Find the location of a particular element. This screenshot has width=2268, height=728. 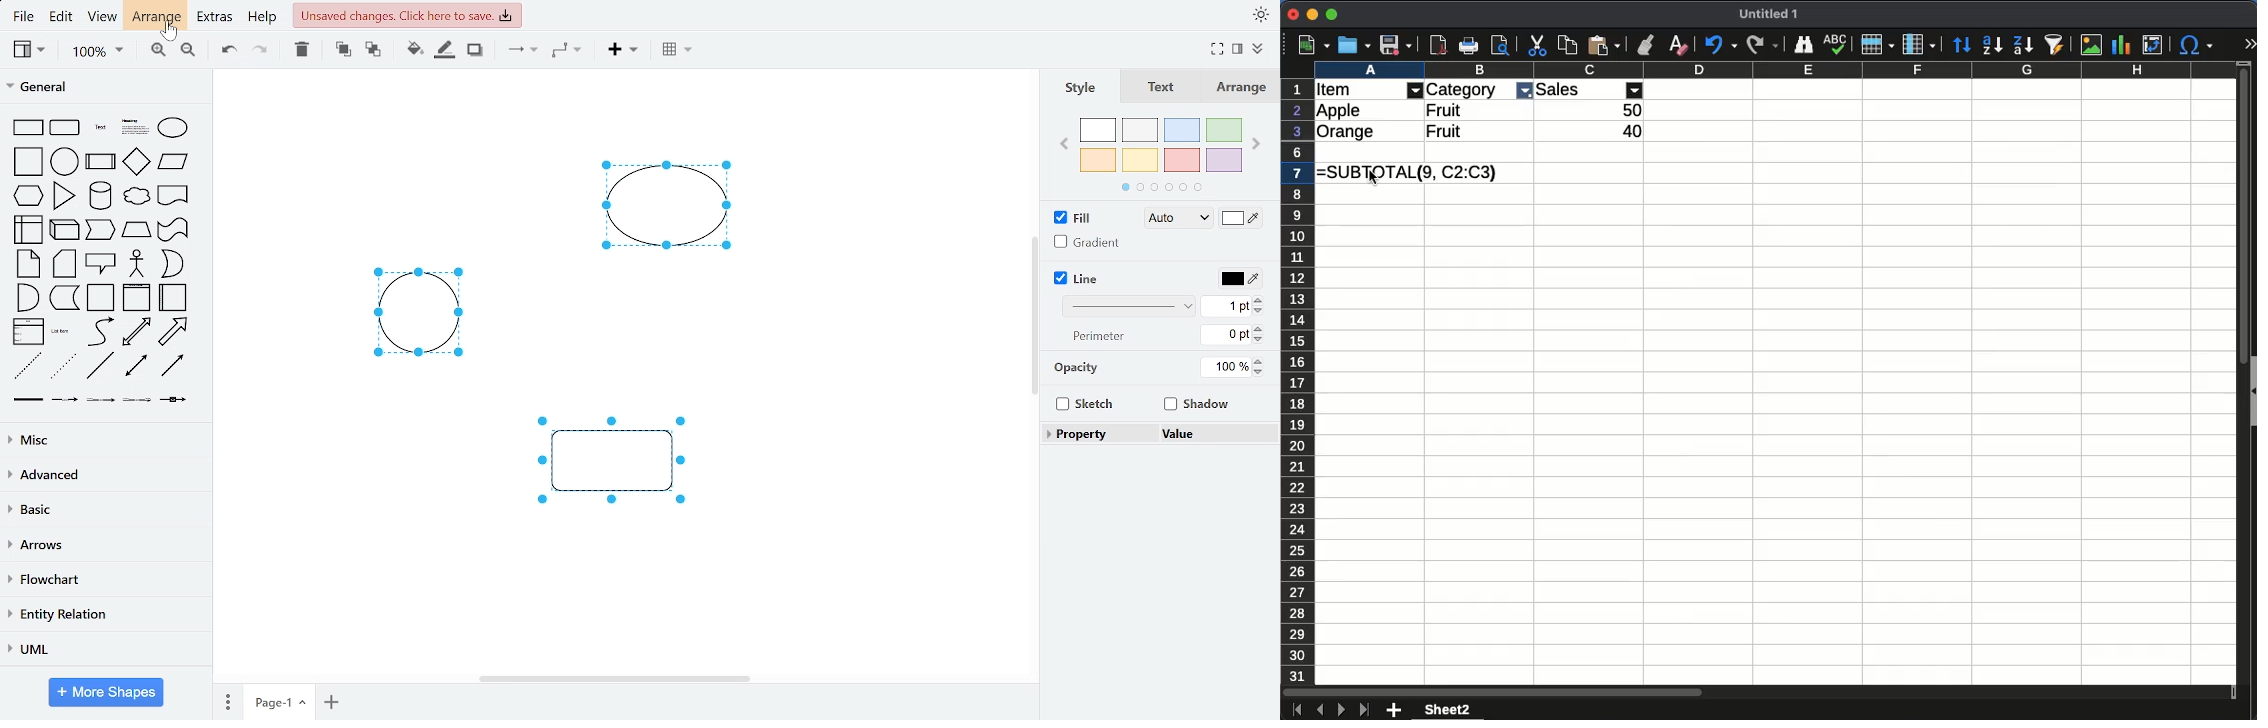

arrange is located at coordinates (159, 17).